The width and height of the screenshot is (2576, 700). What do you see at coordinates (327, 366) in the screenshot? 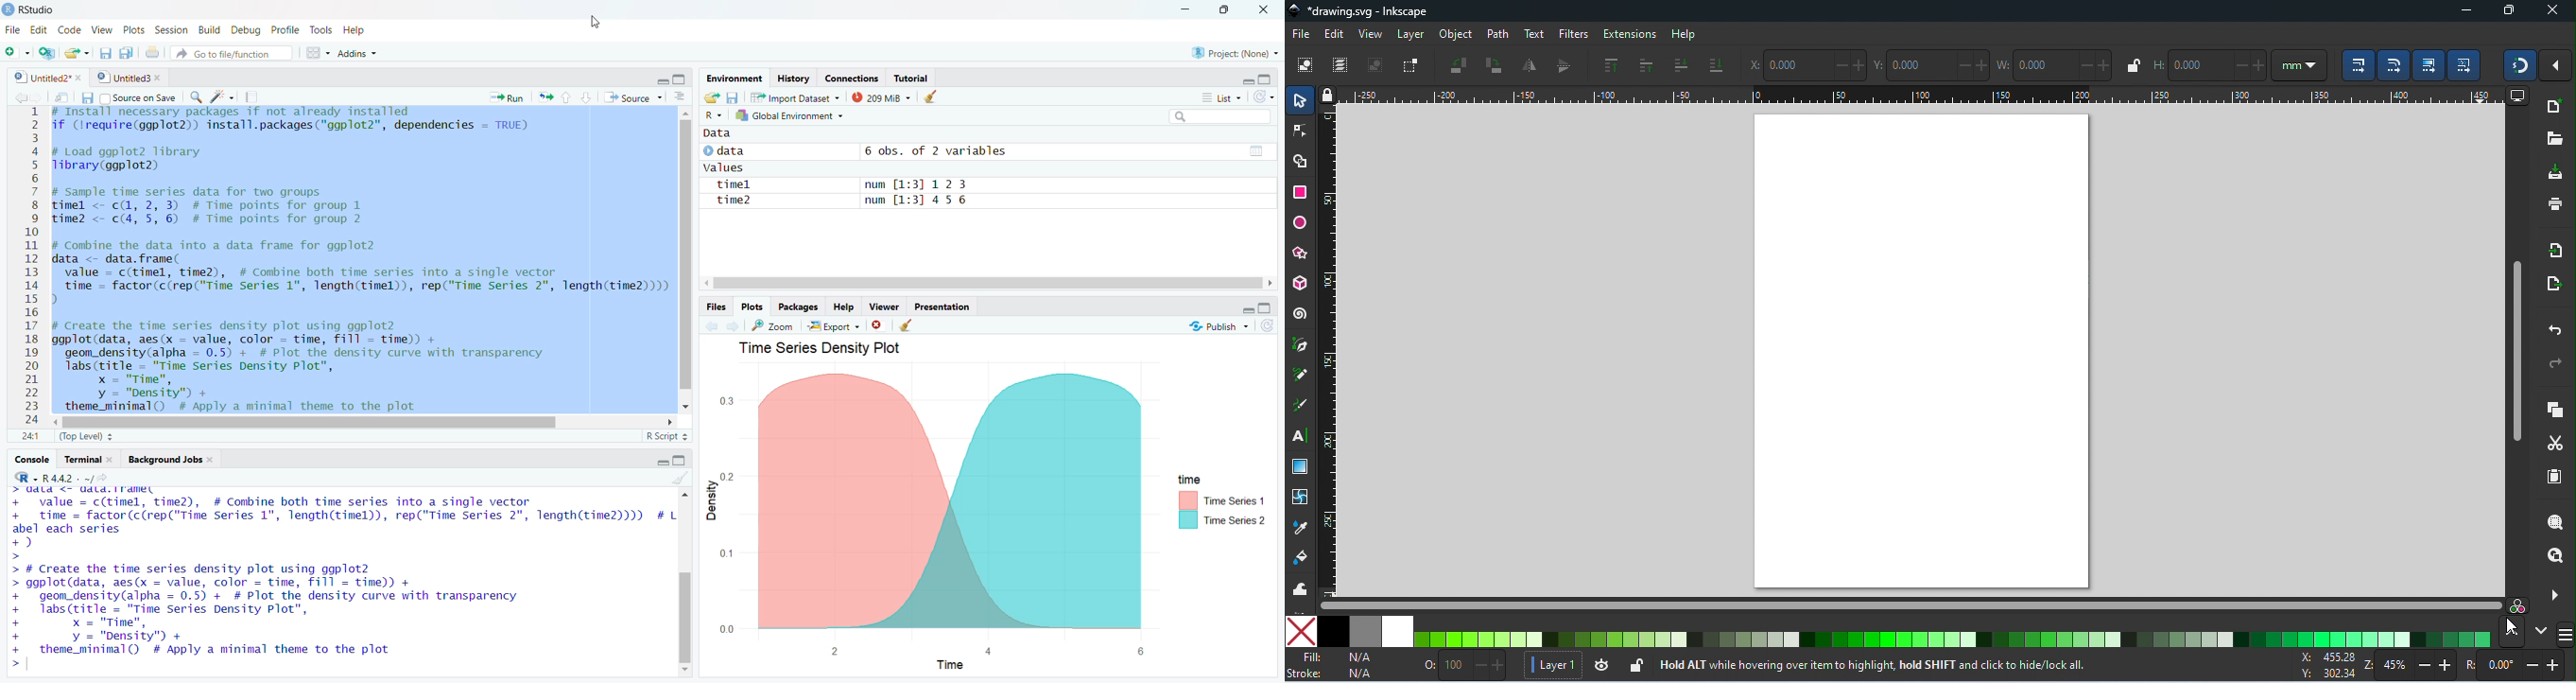
I see `# Create the time series density plot using ggplot2
ggplot(data, aes(x = value, color = time, fill = time)) +
geom_density(alpha = 0.5) + # Plot the density curve with transparency
labs (title = "Time Series Density Plot",
x = "Time",
y - "Density" +
~~ theme_minimal() # Apply a minimal theme to the plot` at bounding box center [327, 366].